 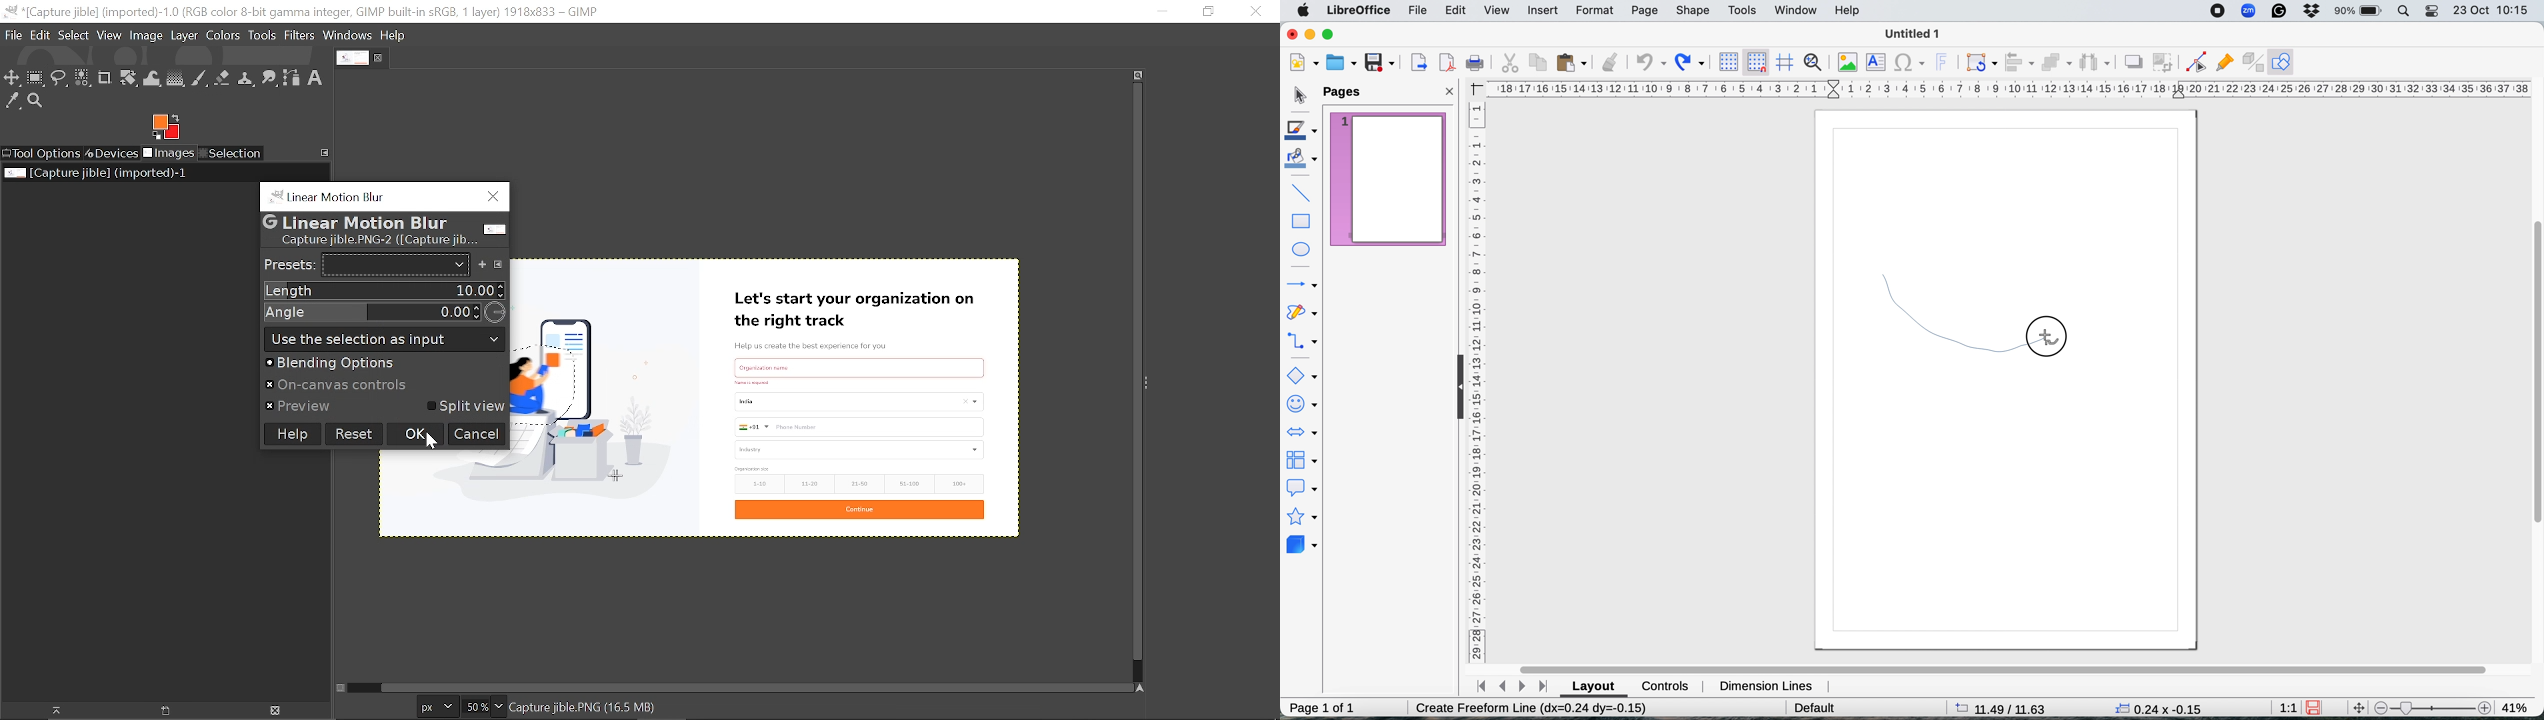 I want to click on battery, so click(x=2359, y=12).